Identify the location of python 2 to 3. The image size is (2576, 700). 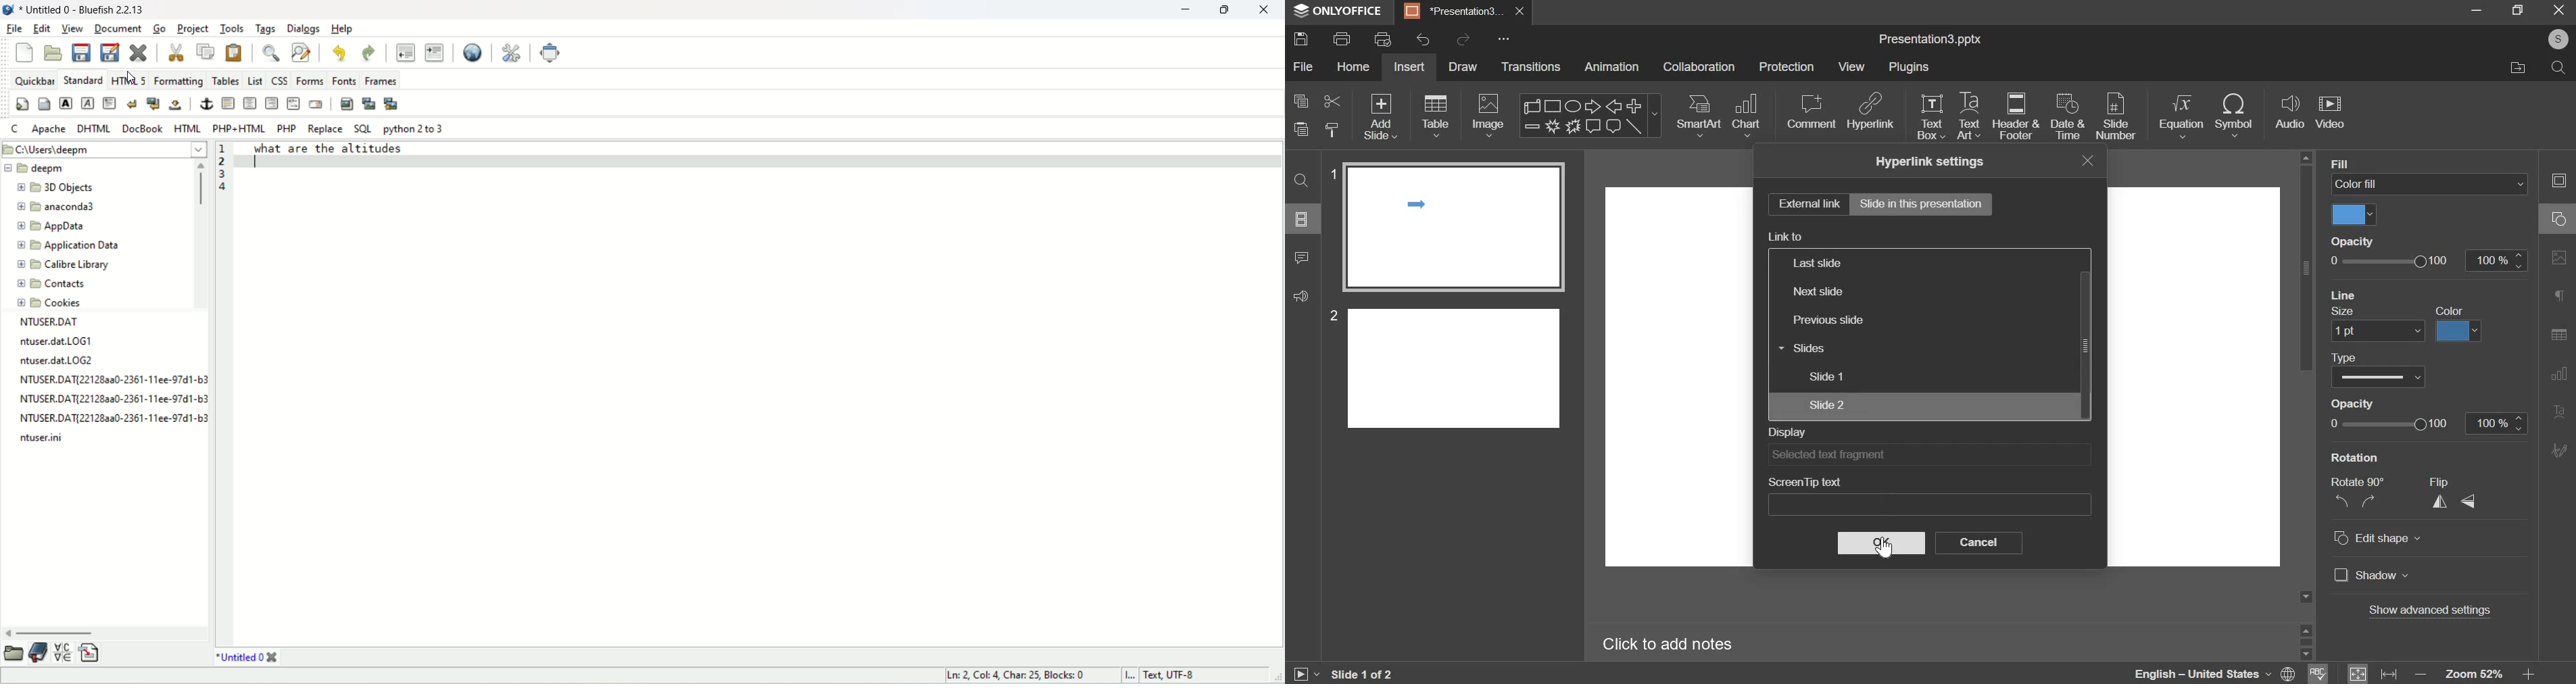
(415, 130).